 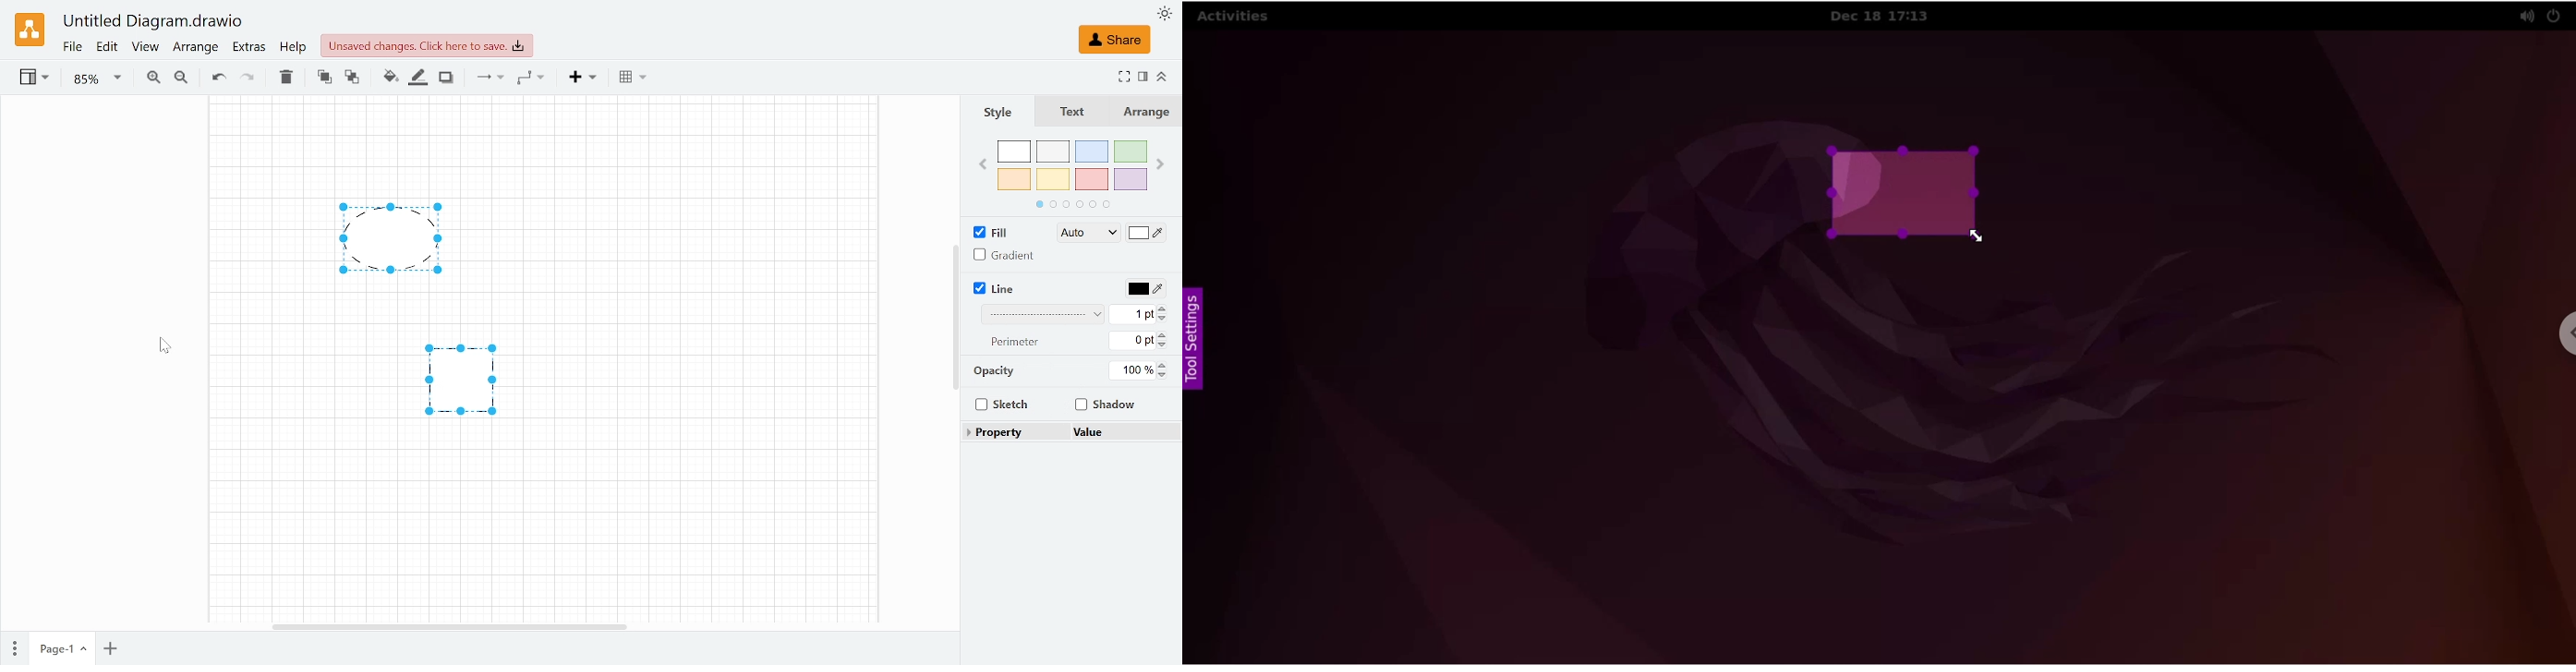 What do you see at coordinates (248, 79) in the screenshot?
I see `Redo` at bounding box center [248, 79].